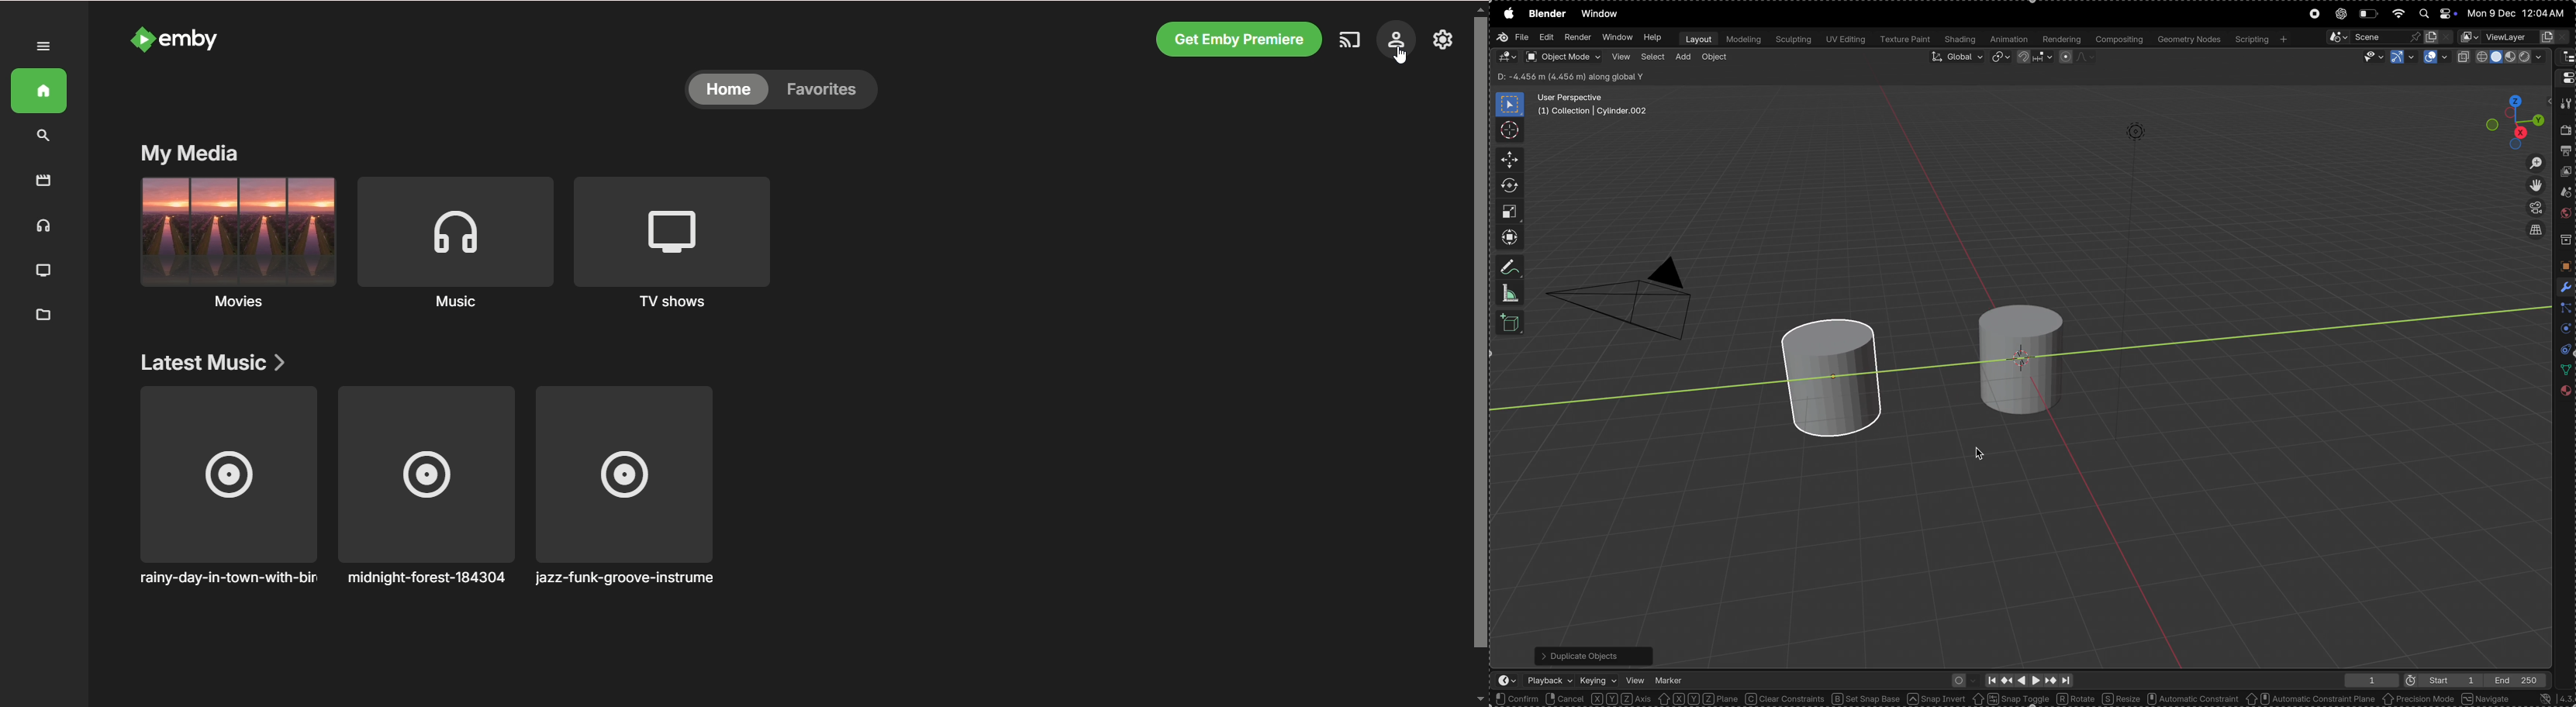 Image resolution: width=2576 pixels, height=728 pixels. What do you see at coordinates (2419, 700) in the screenshot?
I see `precision mode` at bounding box center [2419, 700].